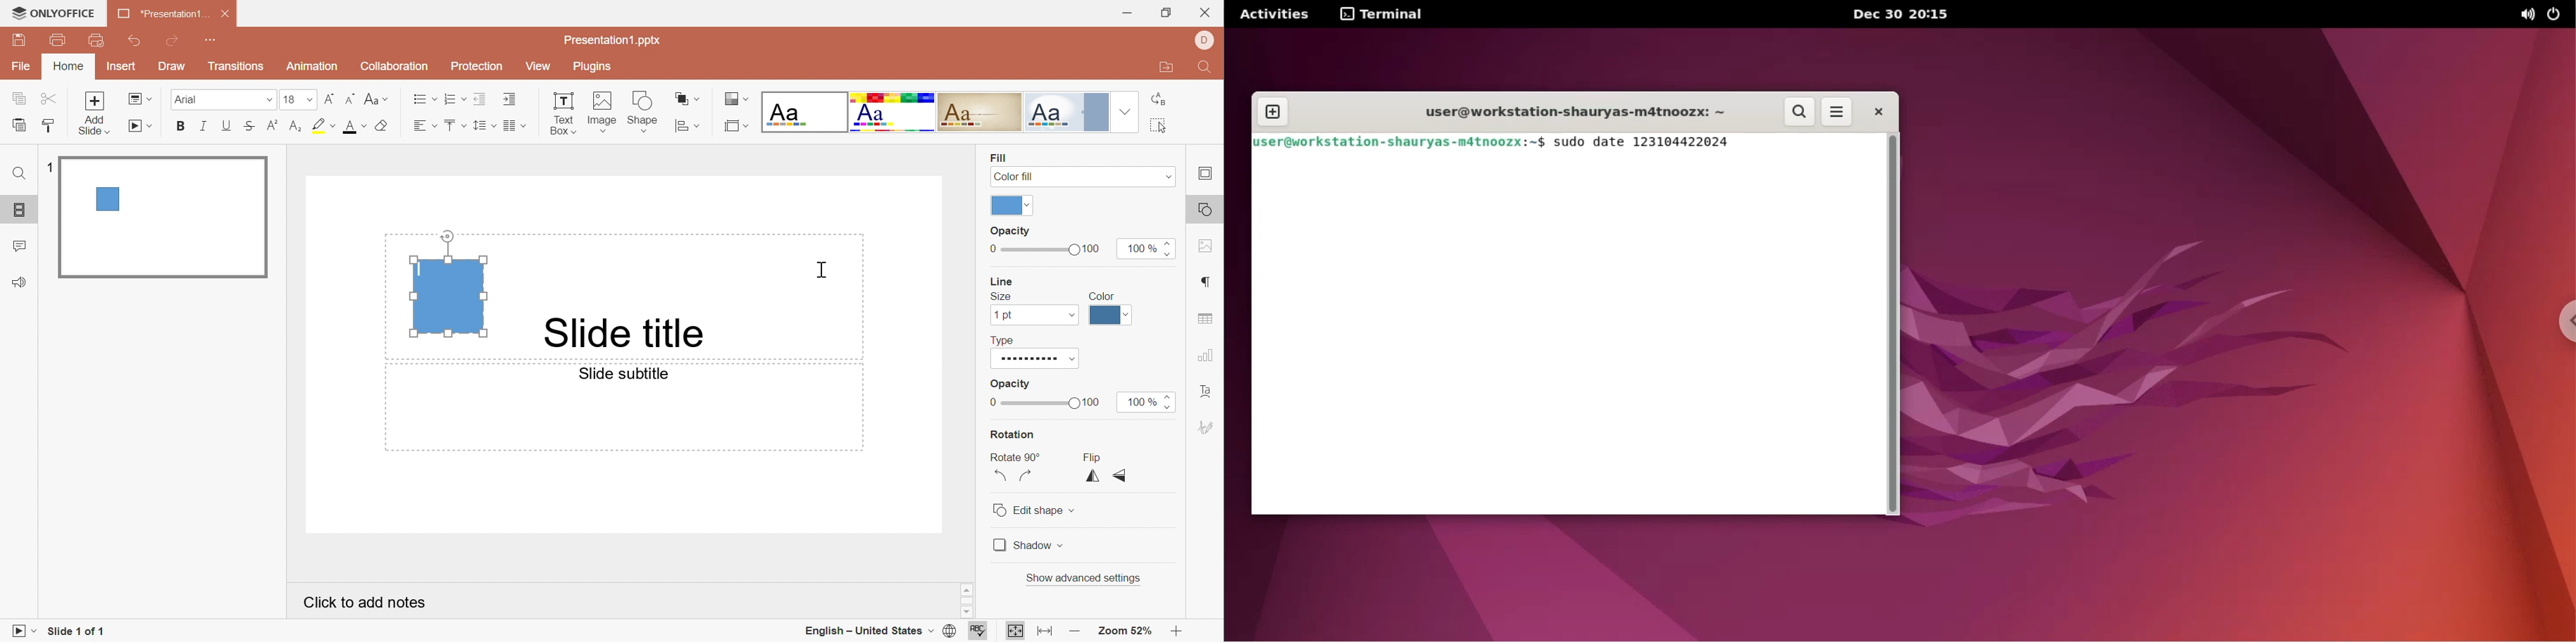  What do you see at coordinates (78, 631) in the screenshot?
I see `Slide 1 of 1` at bounding box center [78, 631].